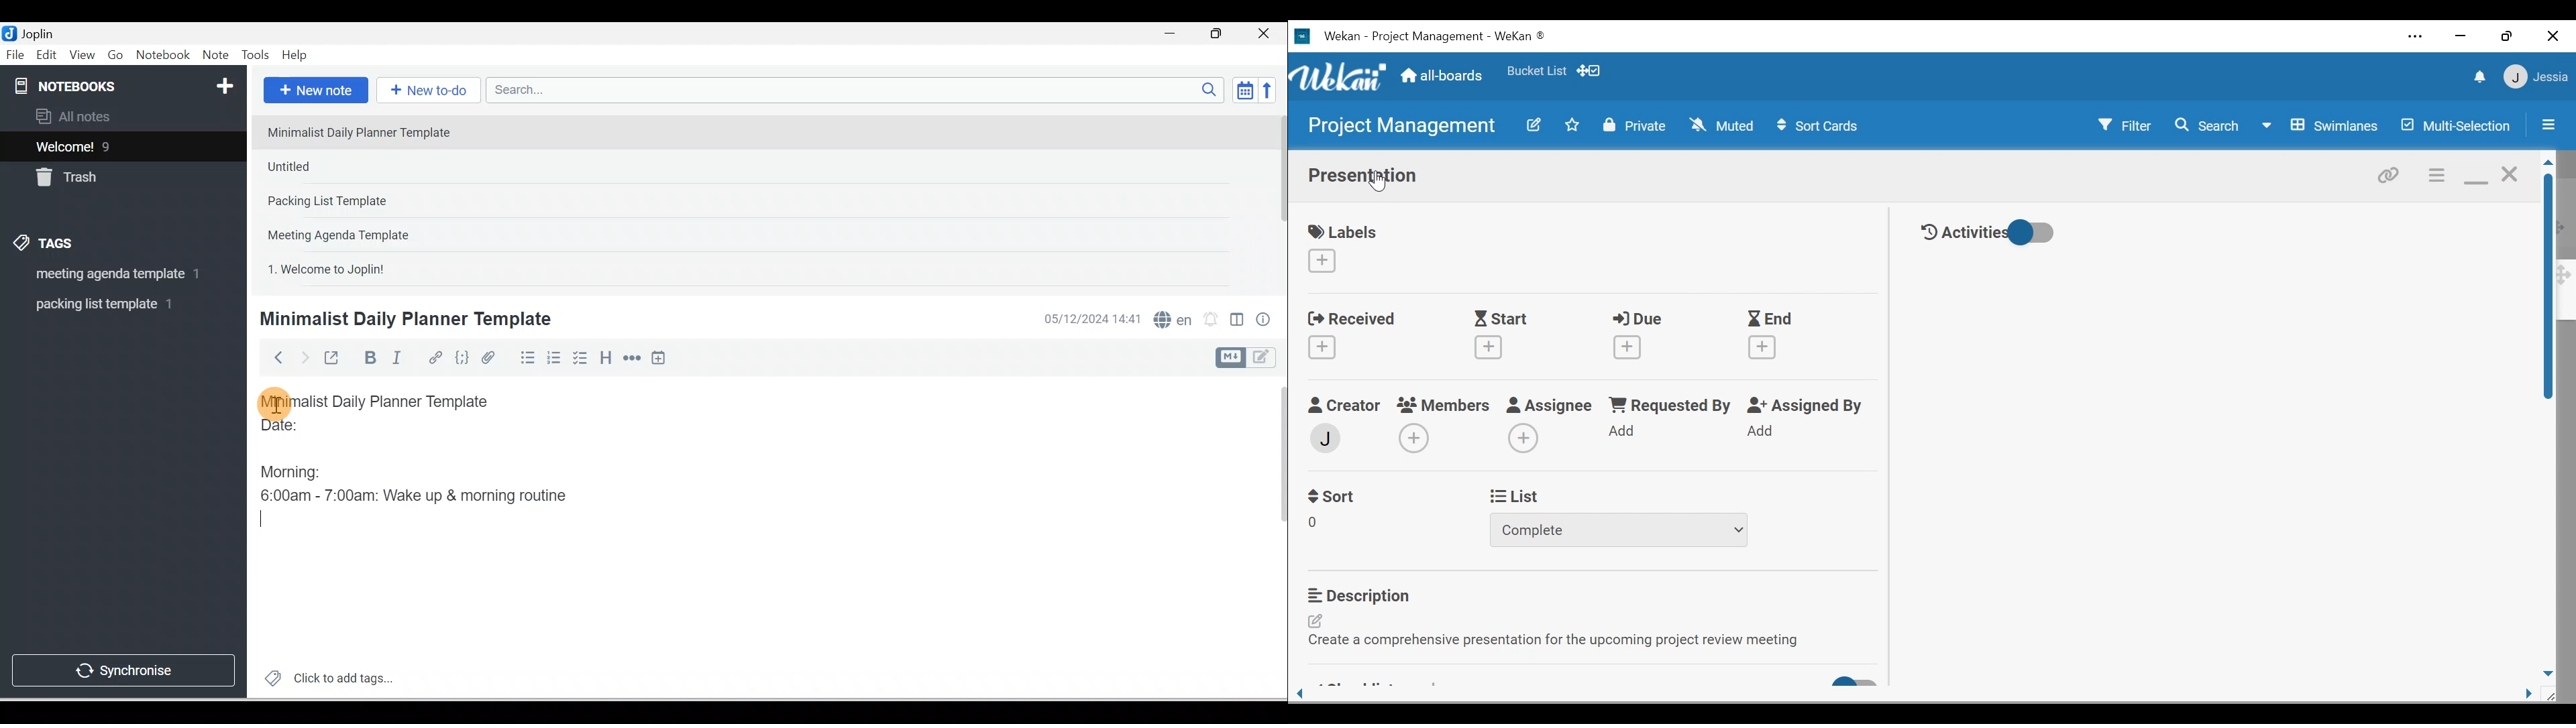  I want to click on Help, so click(295, 56).